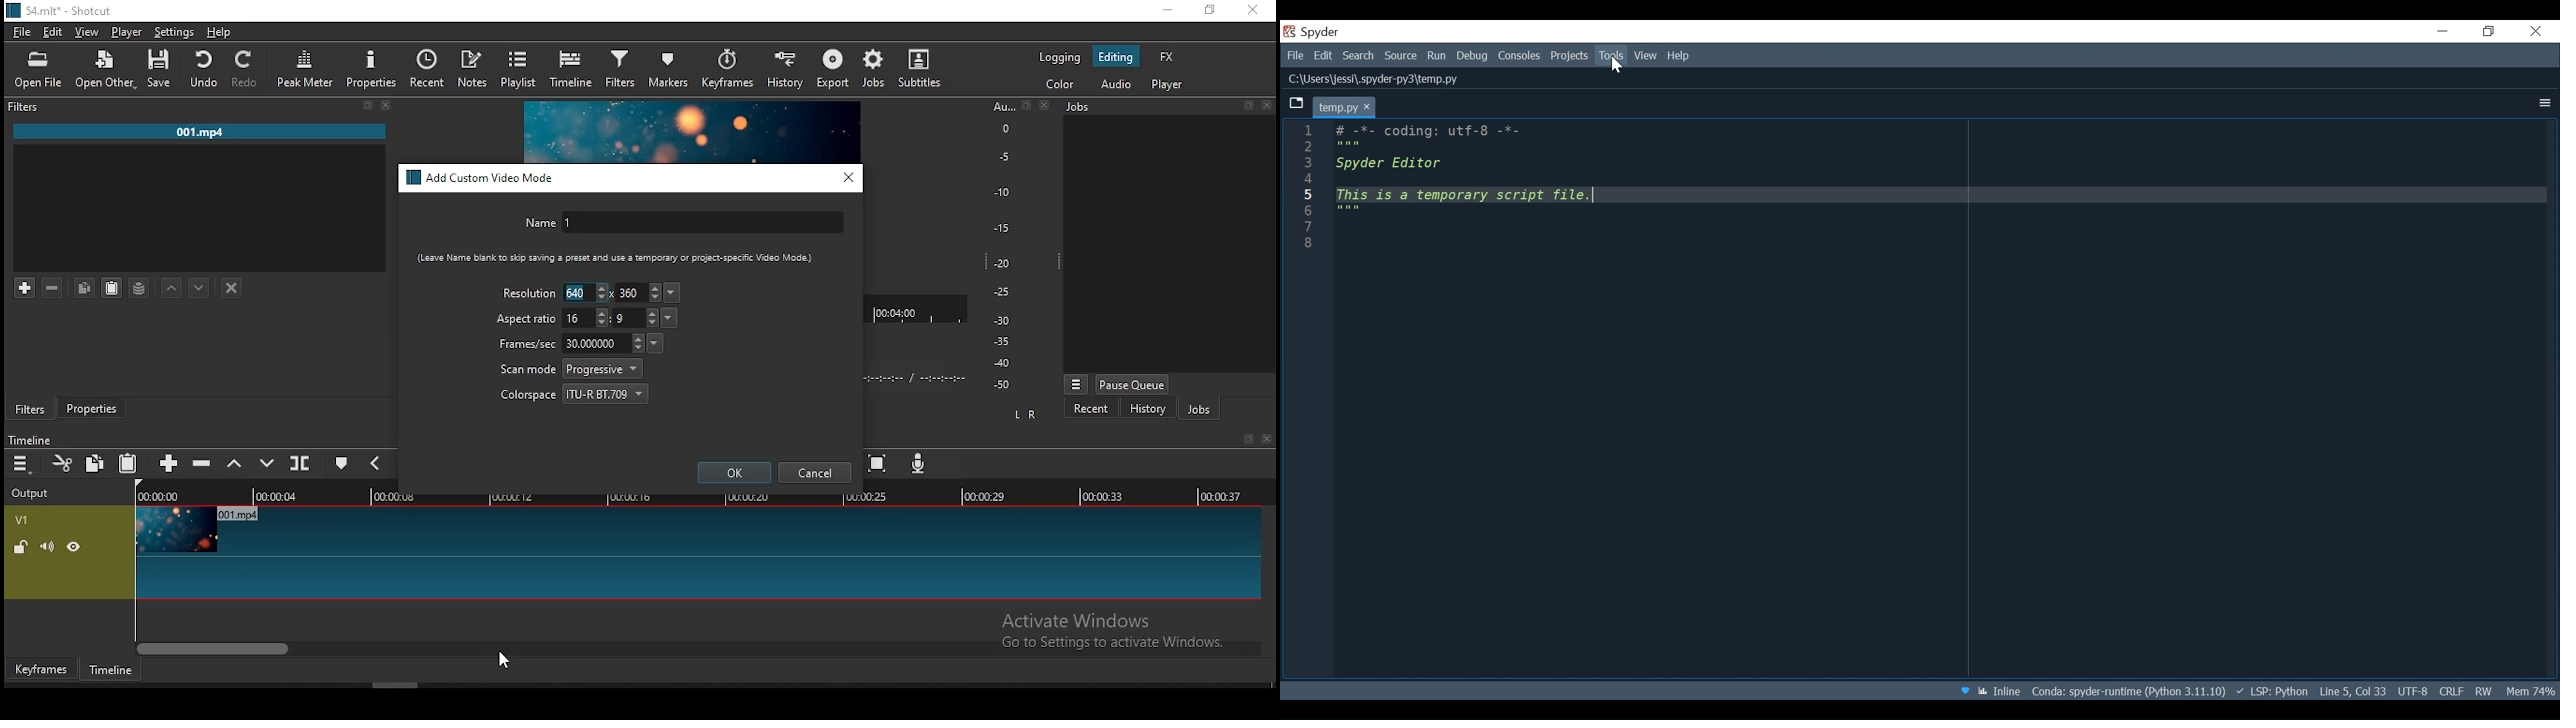 The height and width of the screenshot is (728, 2576). Describe the element at coordinates (527, 292) in the screenshot. I see `resolution` at that location.